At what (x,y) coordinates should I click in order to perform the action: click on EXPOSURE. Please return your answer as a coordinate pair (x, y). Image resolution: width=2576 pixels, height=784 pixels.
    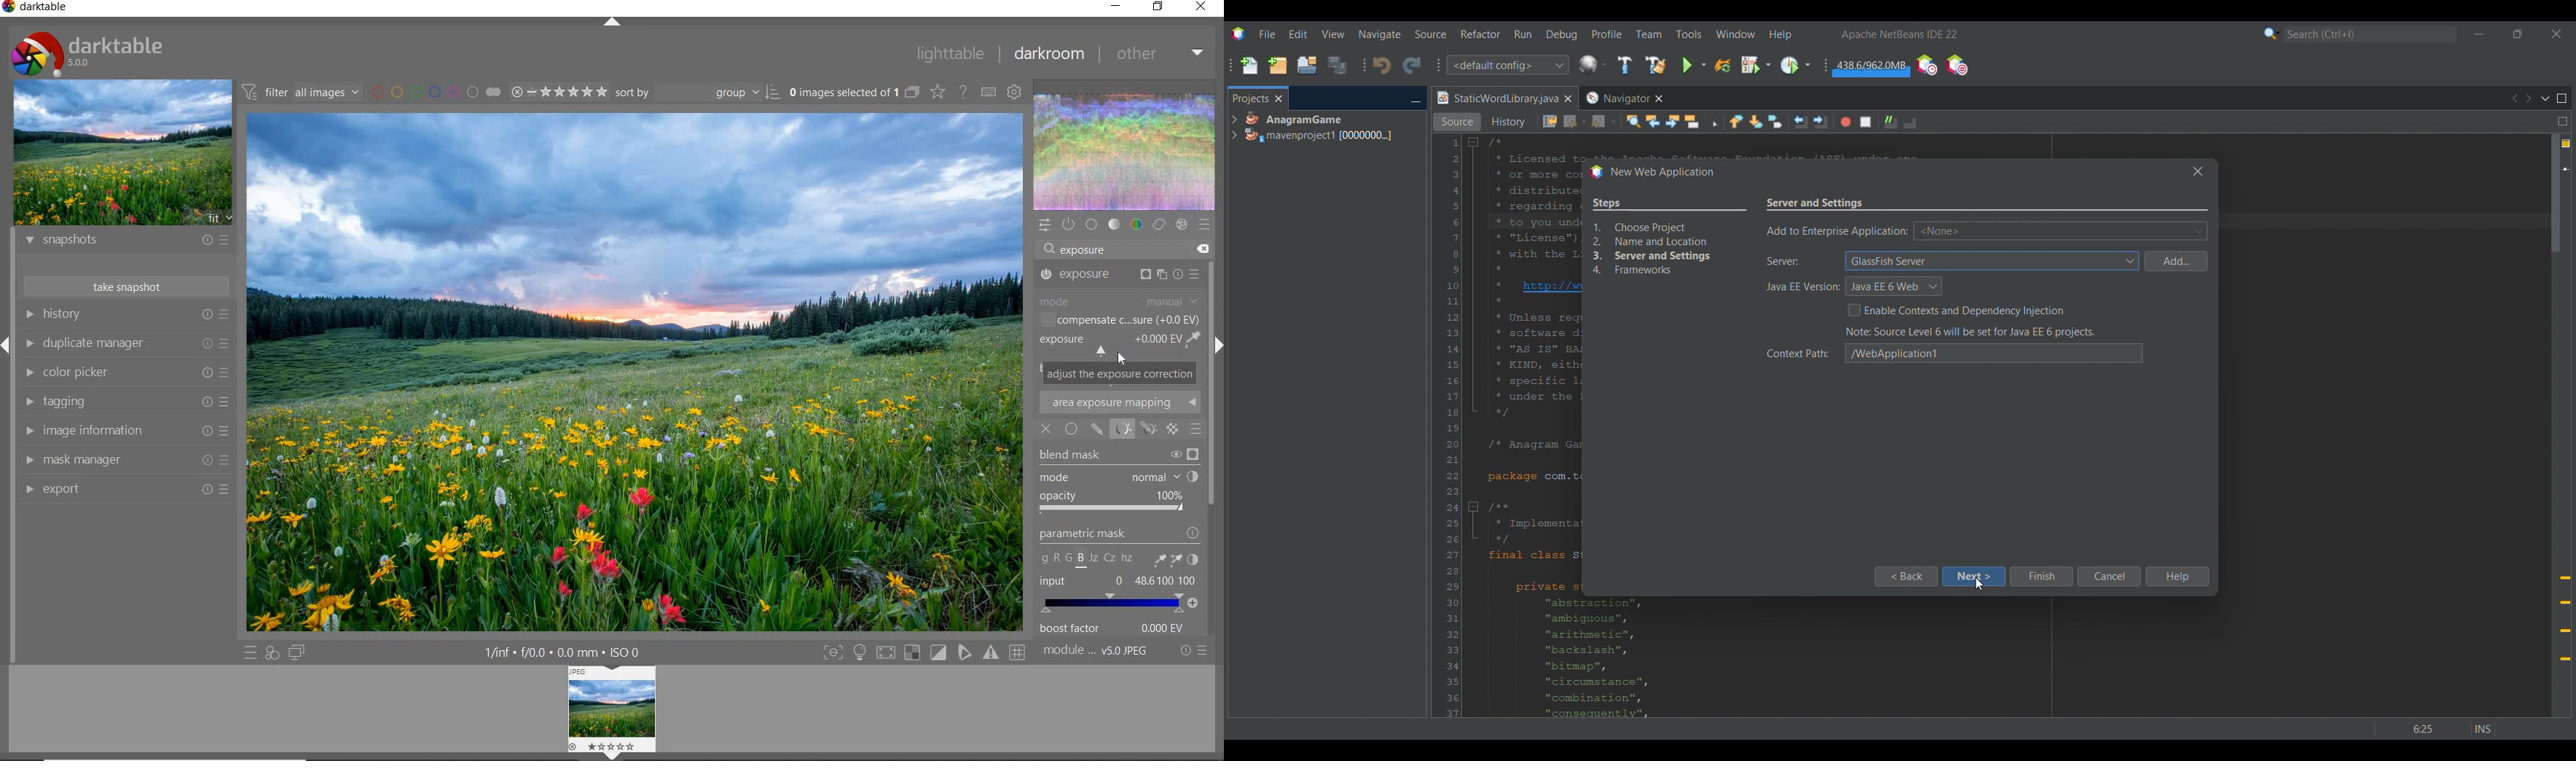
    Looking at the image, I should click on (1122, 275).